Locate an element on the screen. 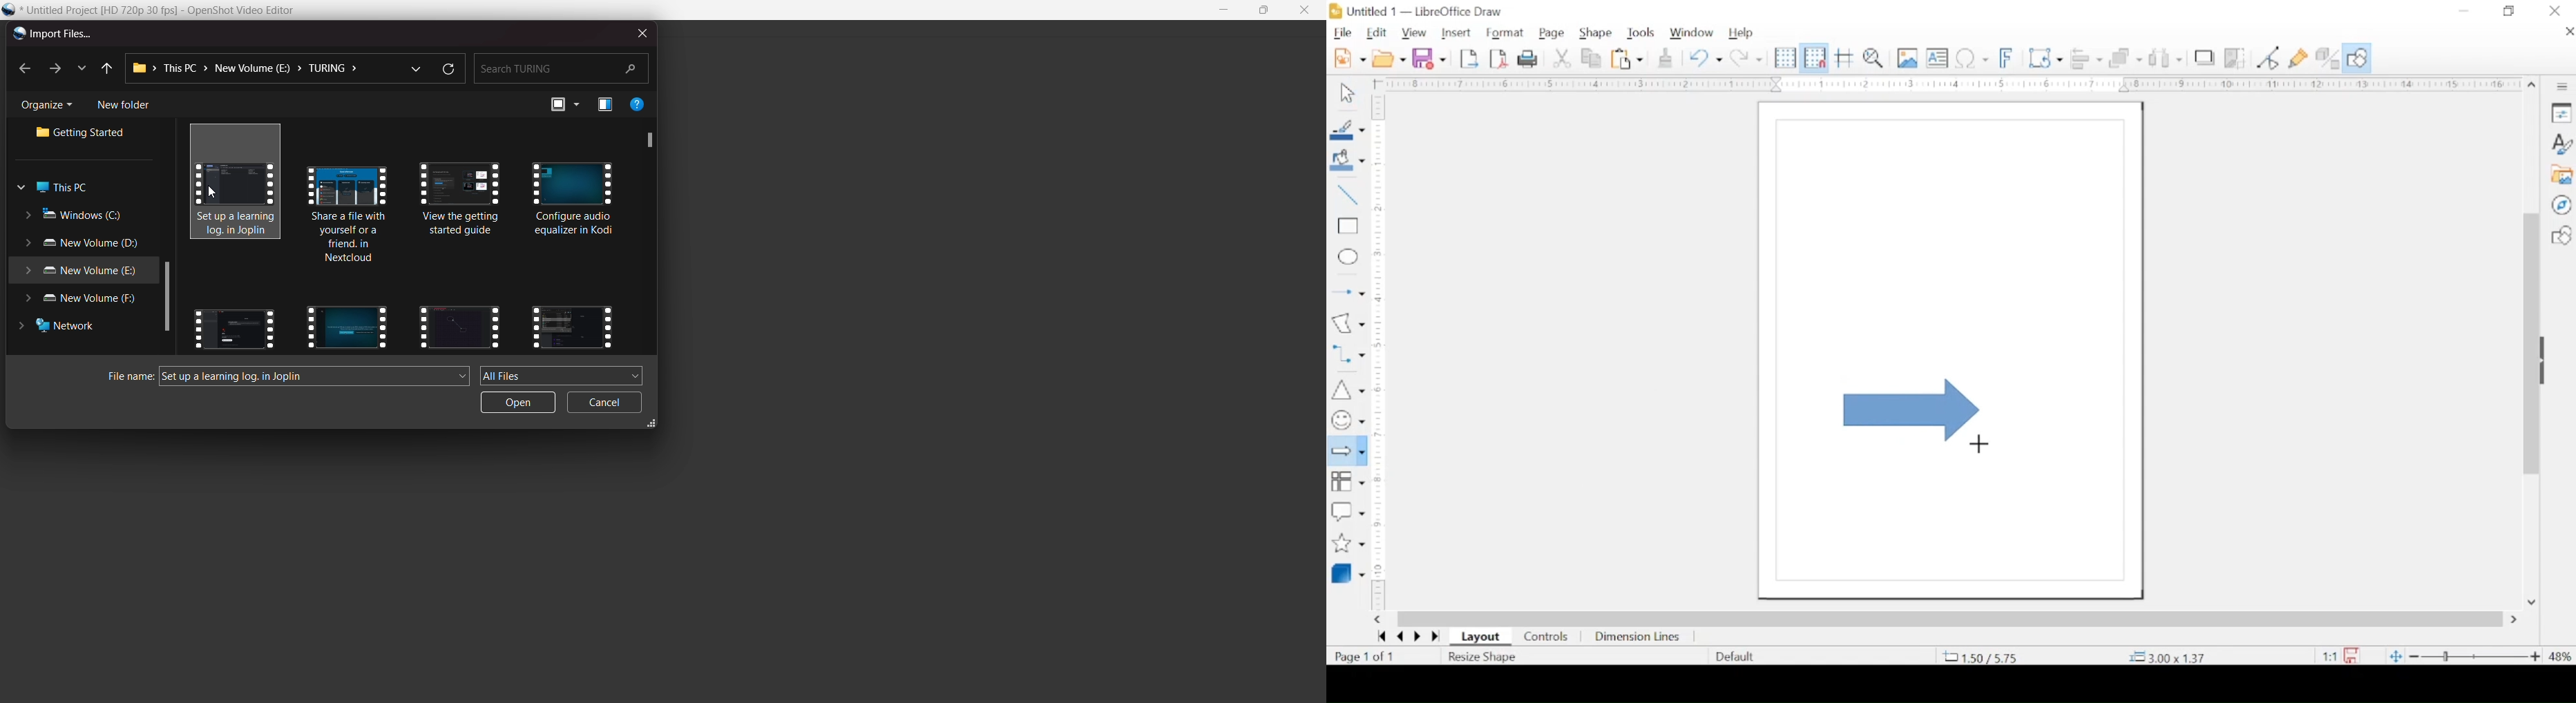 Image resolution: width=2576 pixels, height=728 pixels. margin is located at coordinates (1945, 84).